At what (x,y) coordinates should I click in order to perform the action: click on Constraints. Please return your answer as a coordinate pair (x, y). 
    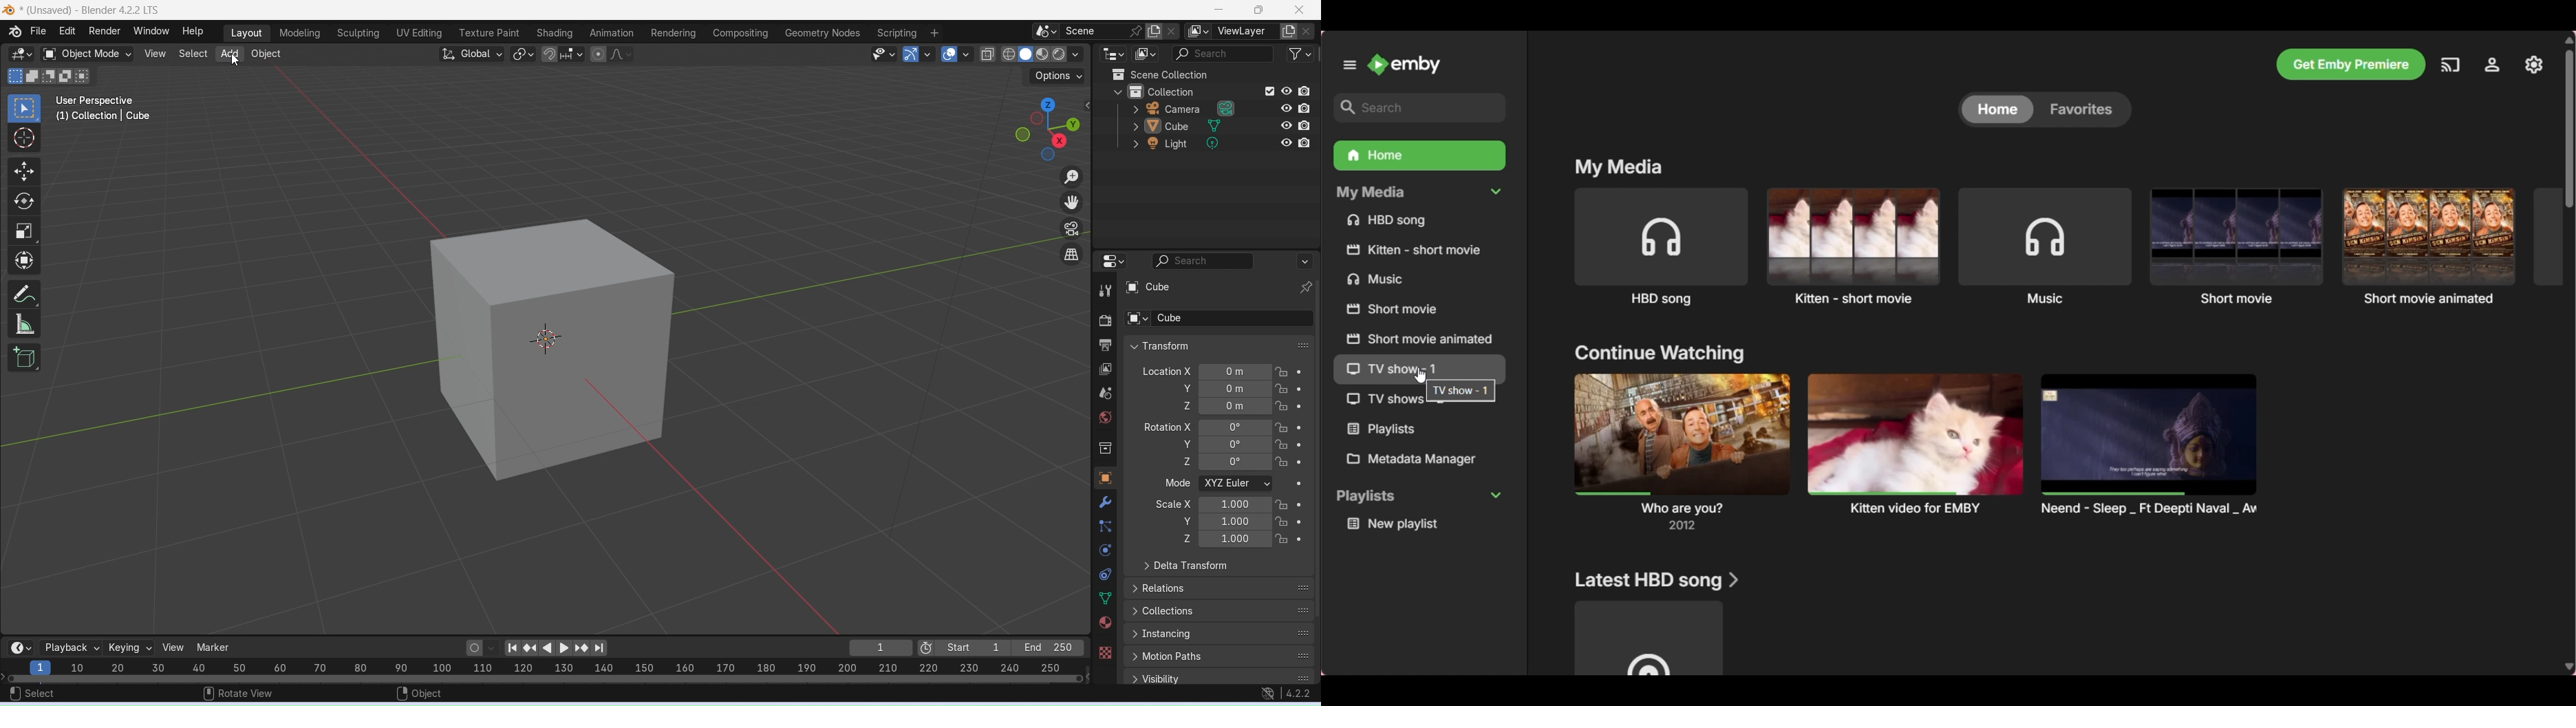
    Looking at the image, I should click on (1105, 574).